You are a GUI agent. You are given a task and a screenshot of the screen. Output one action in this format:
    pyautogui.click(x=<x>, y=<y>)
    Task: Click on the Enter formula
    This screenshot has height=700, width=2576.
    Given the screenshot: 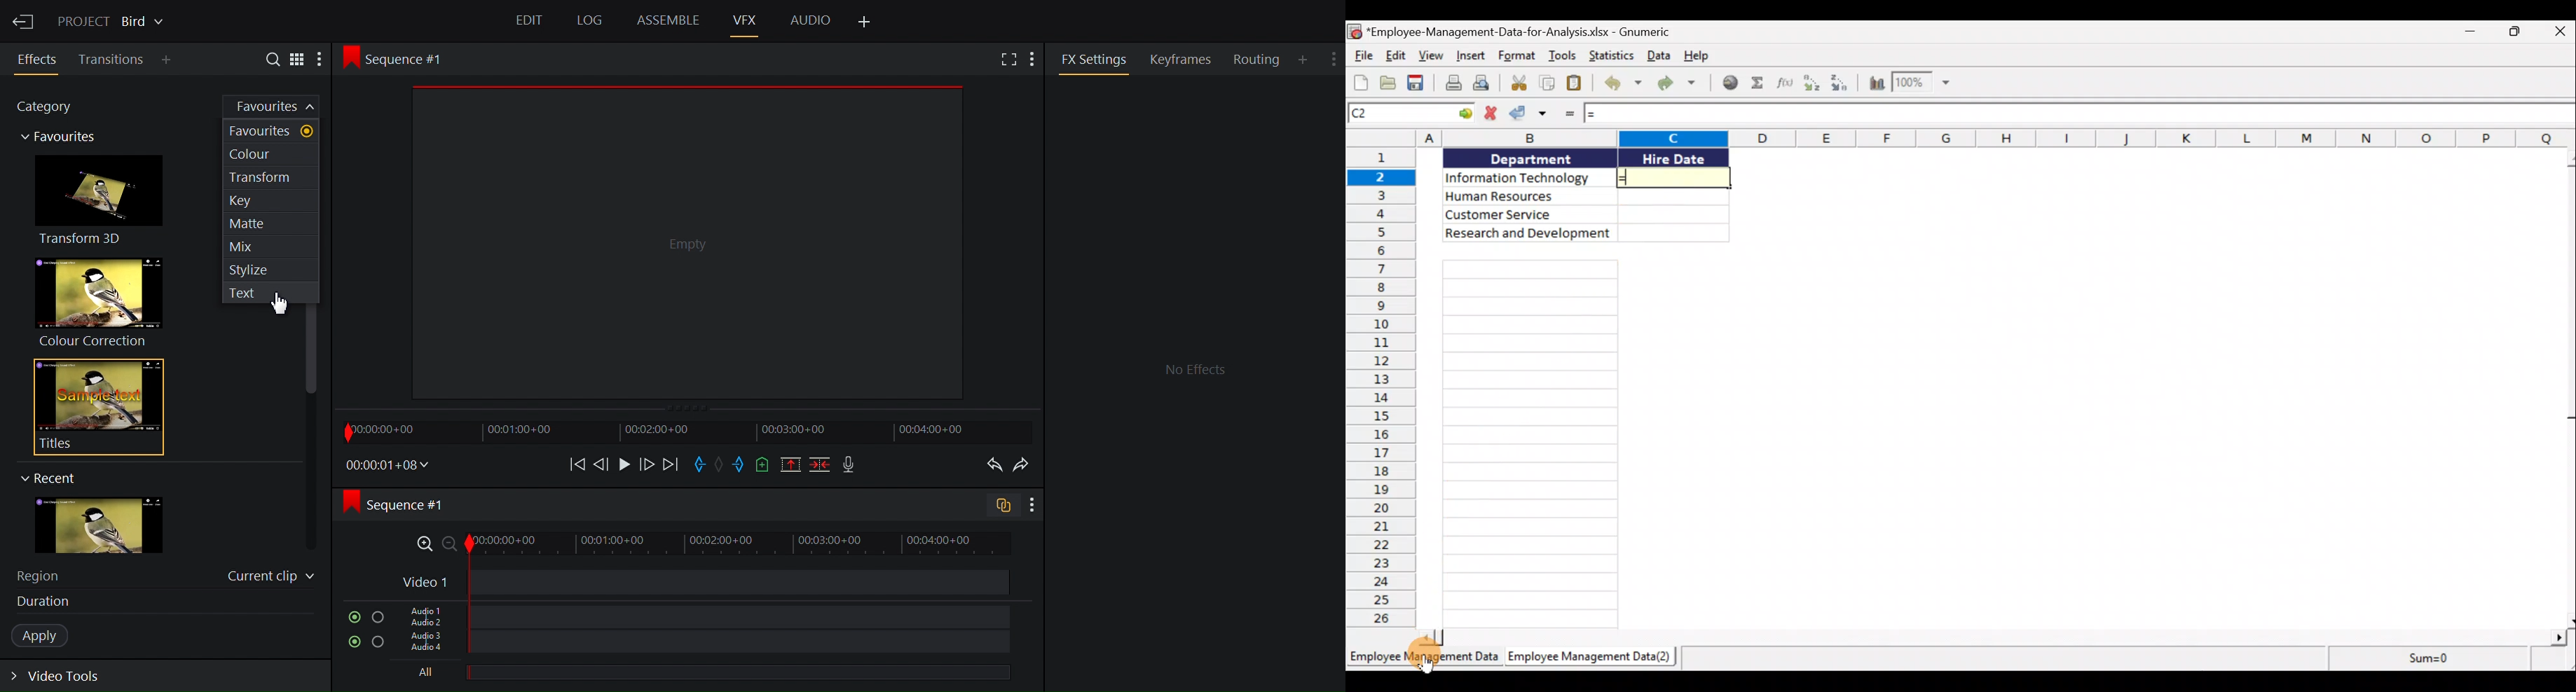 What is the action you would take?
    pyautogui.click(x=1564, y=116)
    